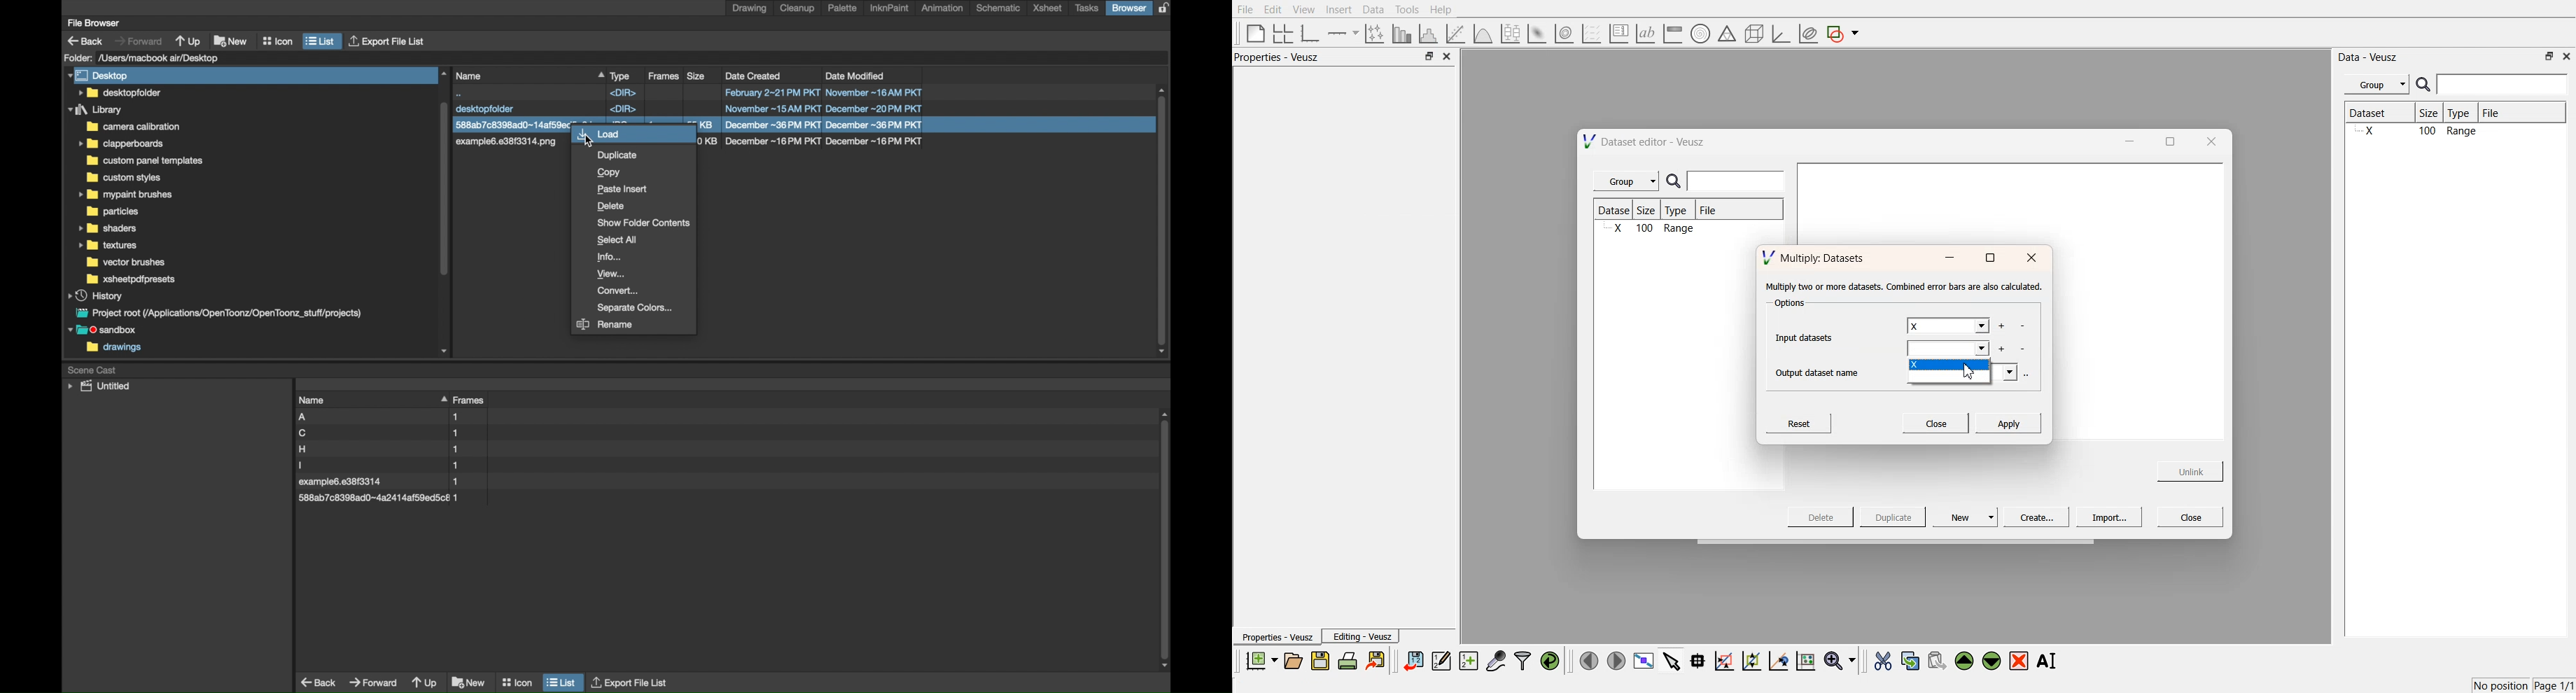 This screenshot has height=700, width=2576. I want to click on text label, so click(1644, 34).